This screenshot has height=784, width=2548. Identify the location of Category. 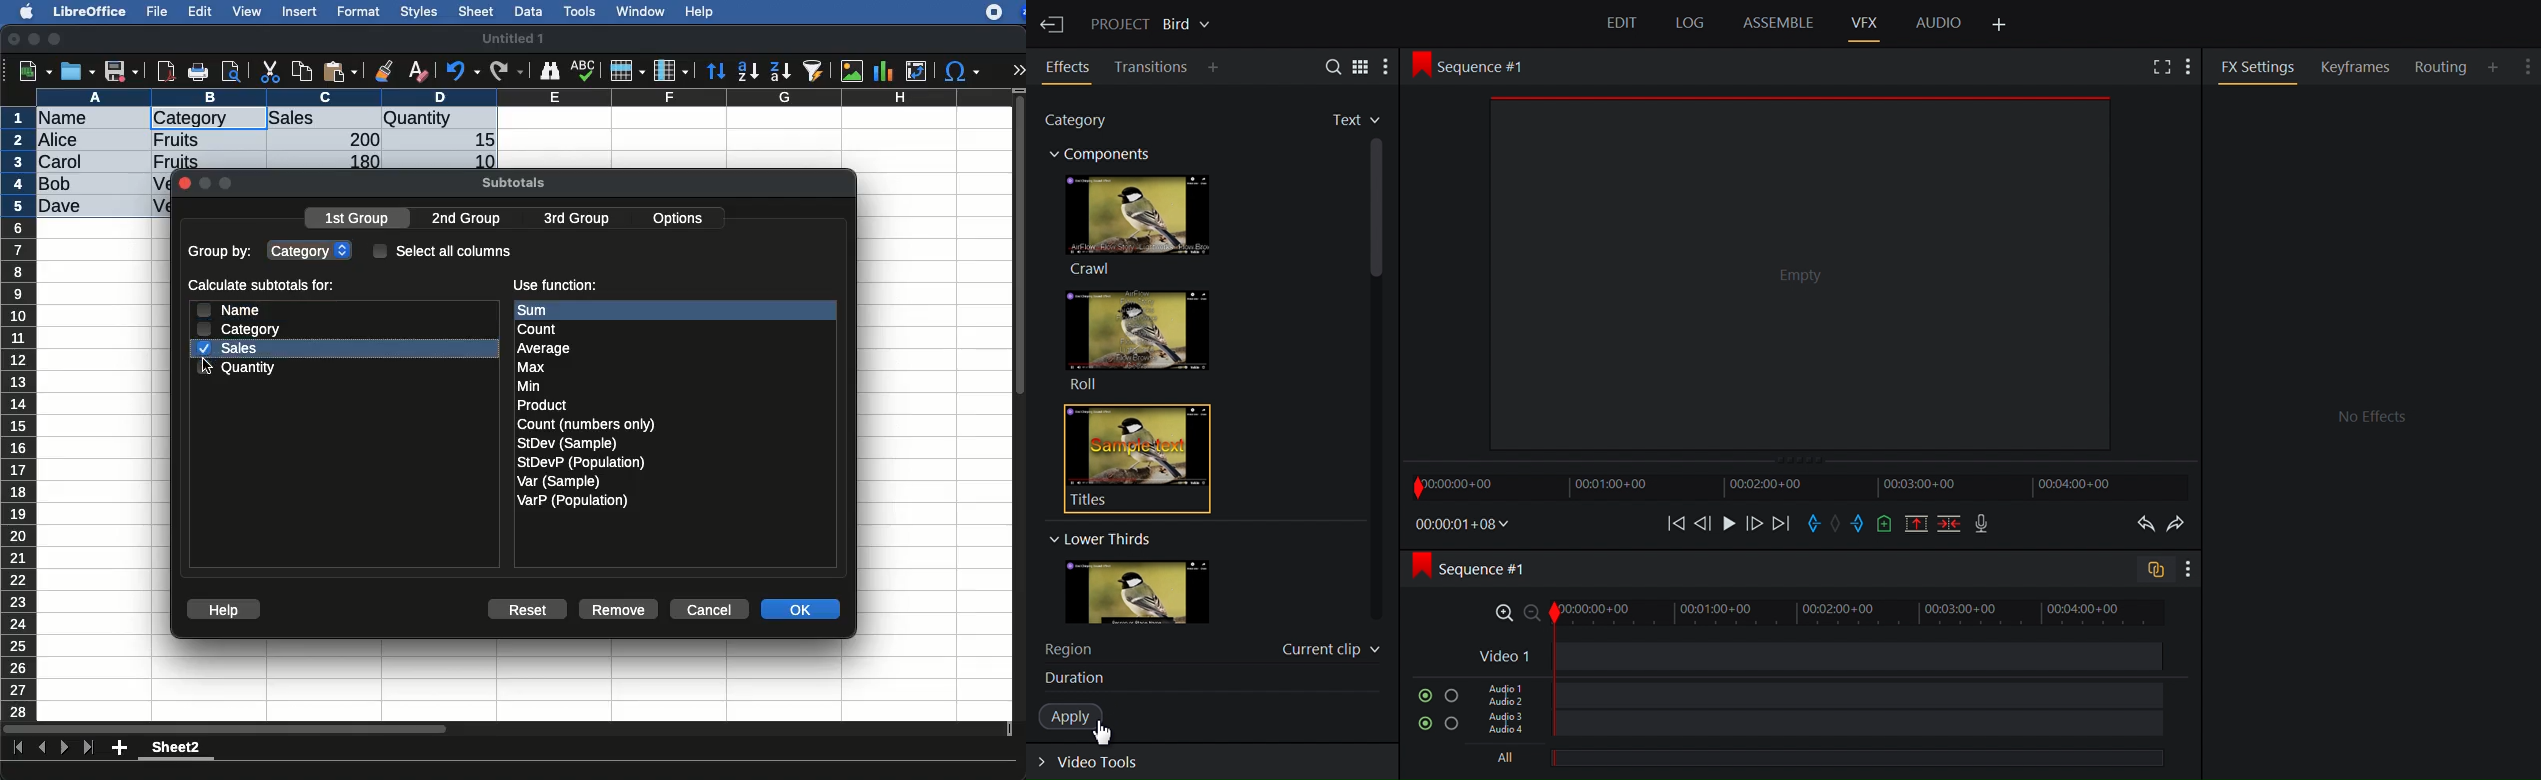
(1084, 122).